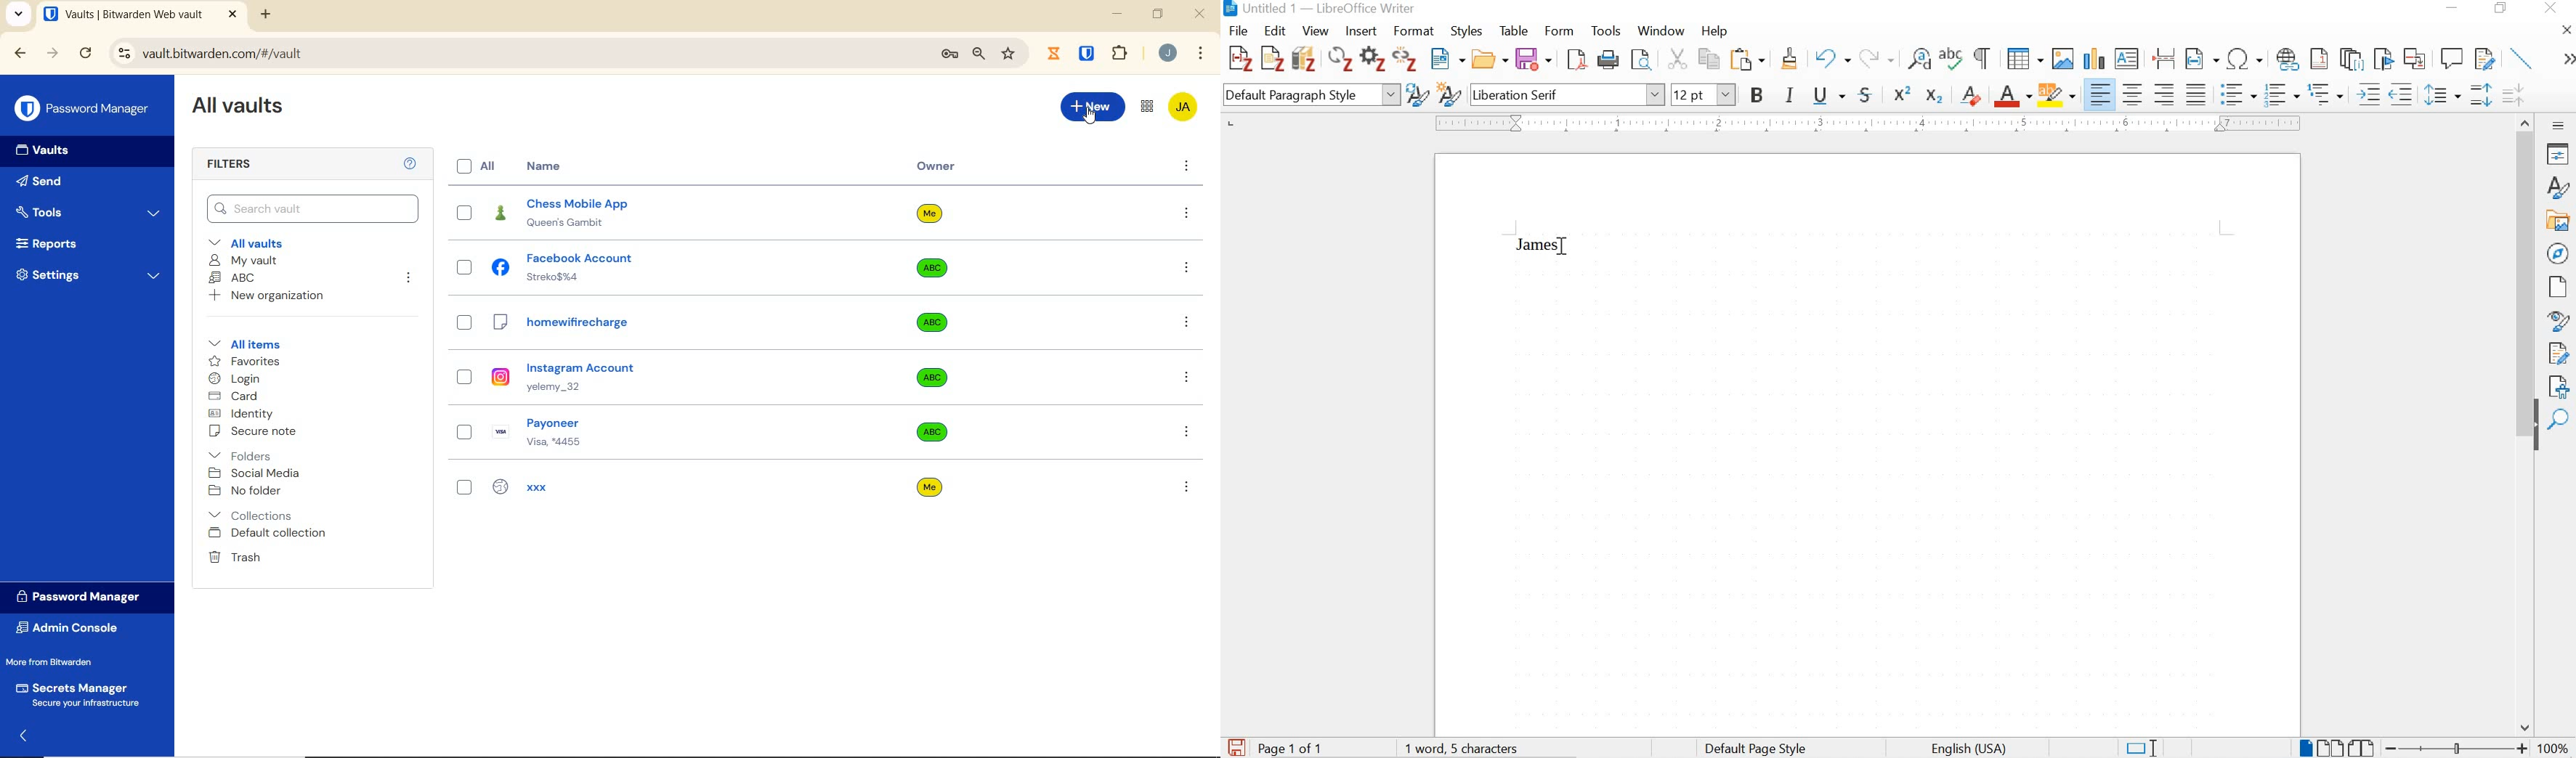  Describe the element at coordinates (314, 208) in the screenshot. I see `Search Vault` at that location.